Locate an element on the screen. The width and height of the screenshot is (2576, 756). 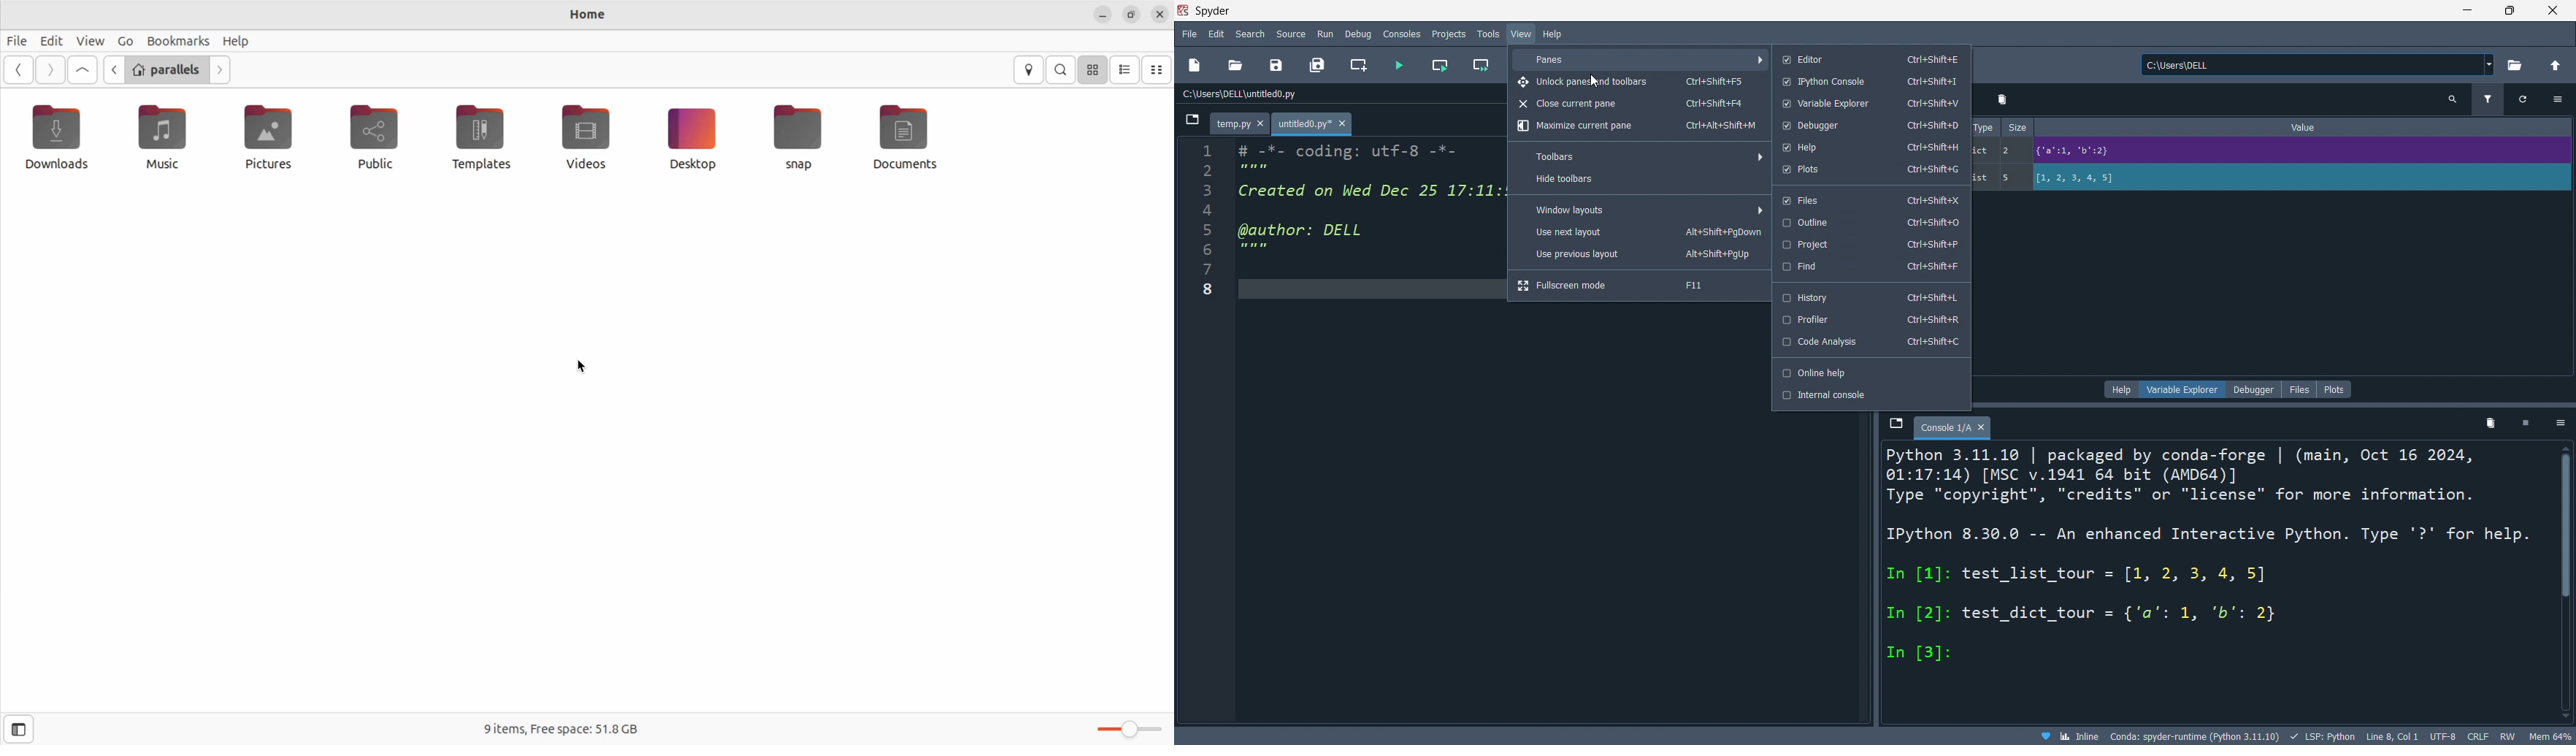
tools is located at coordinates (1487, 34).